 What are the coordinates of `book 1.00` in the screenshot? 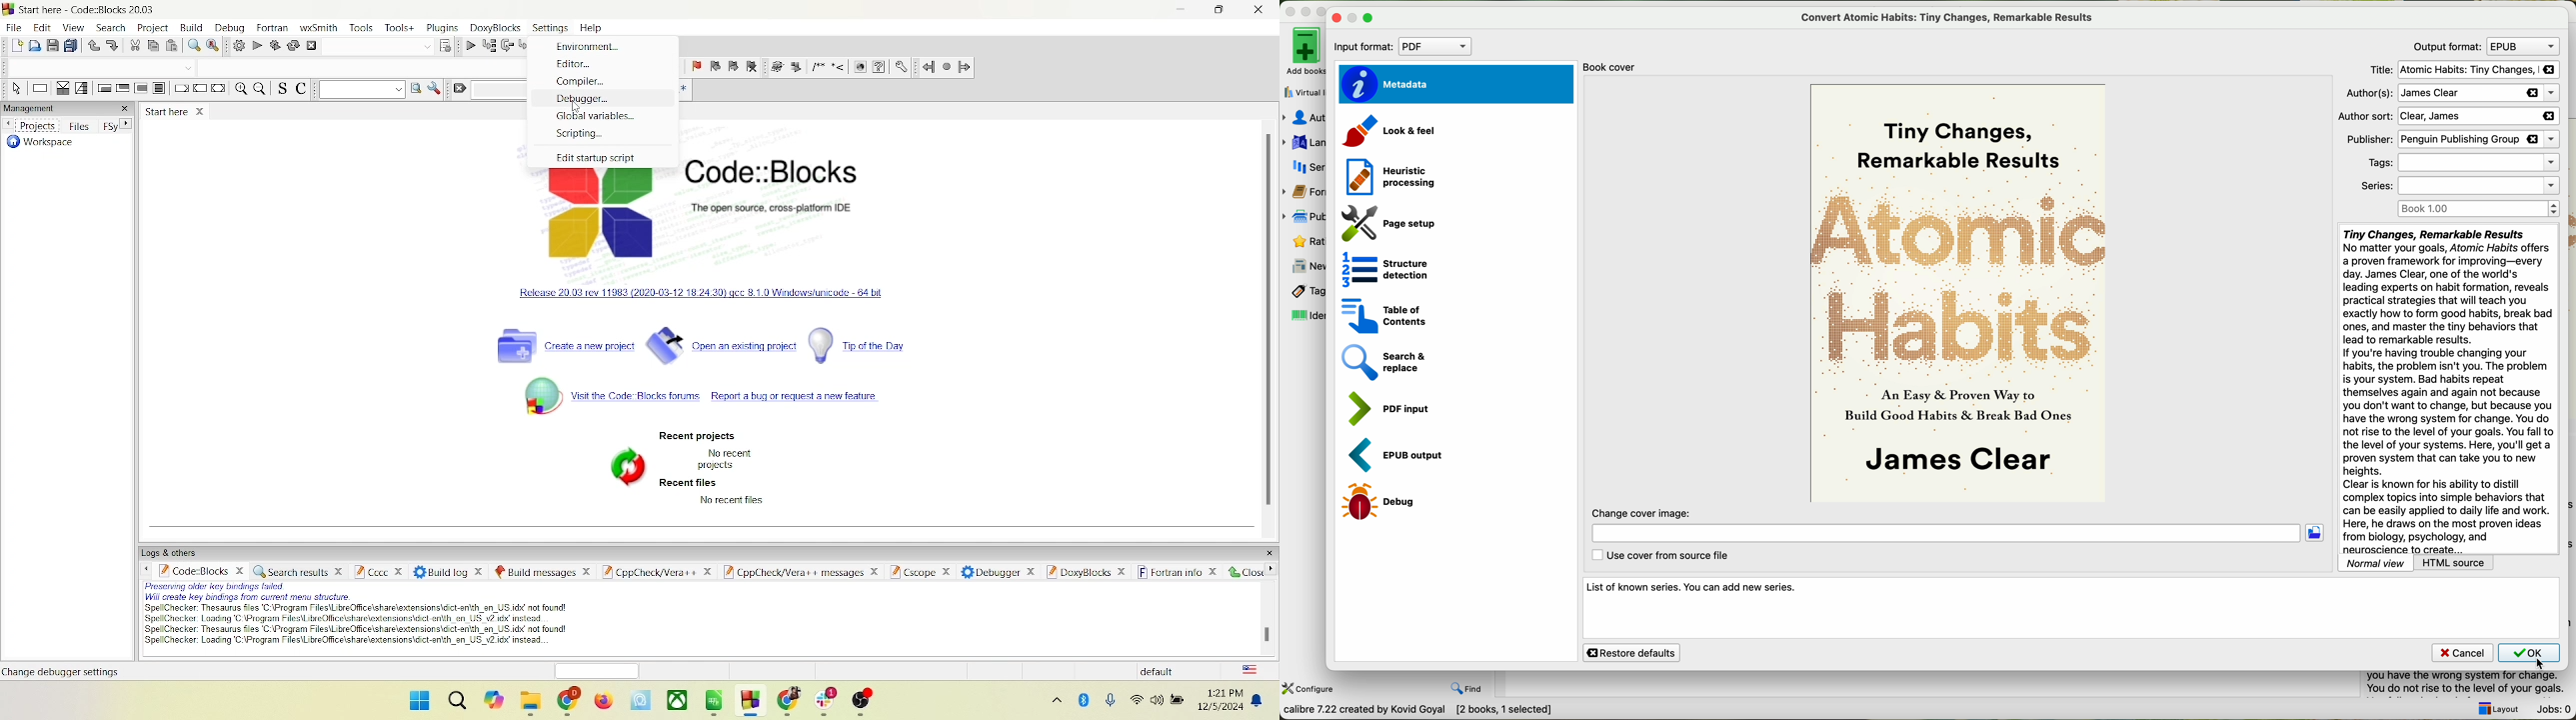 It's located at (2482, 209).